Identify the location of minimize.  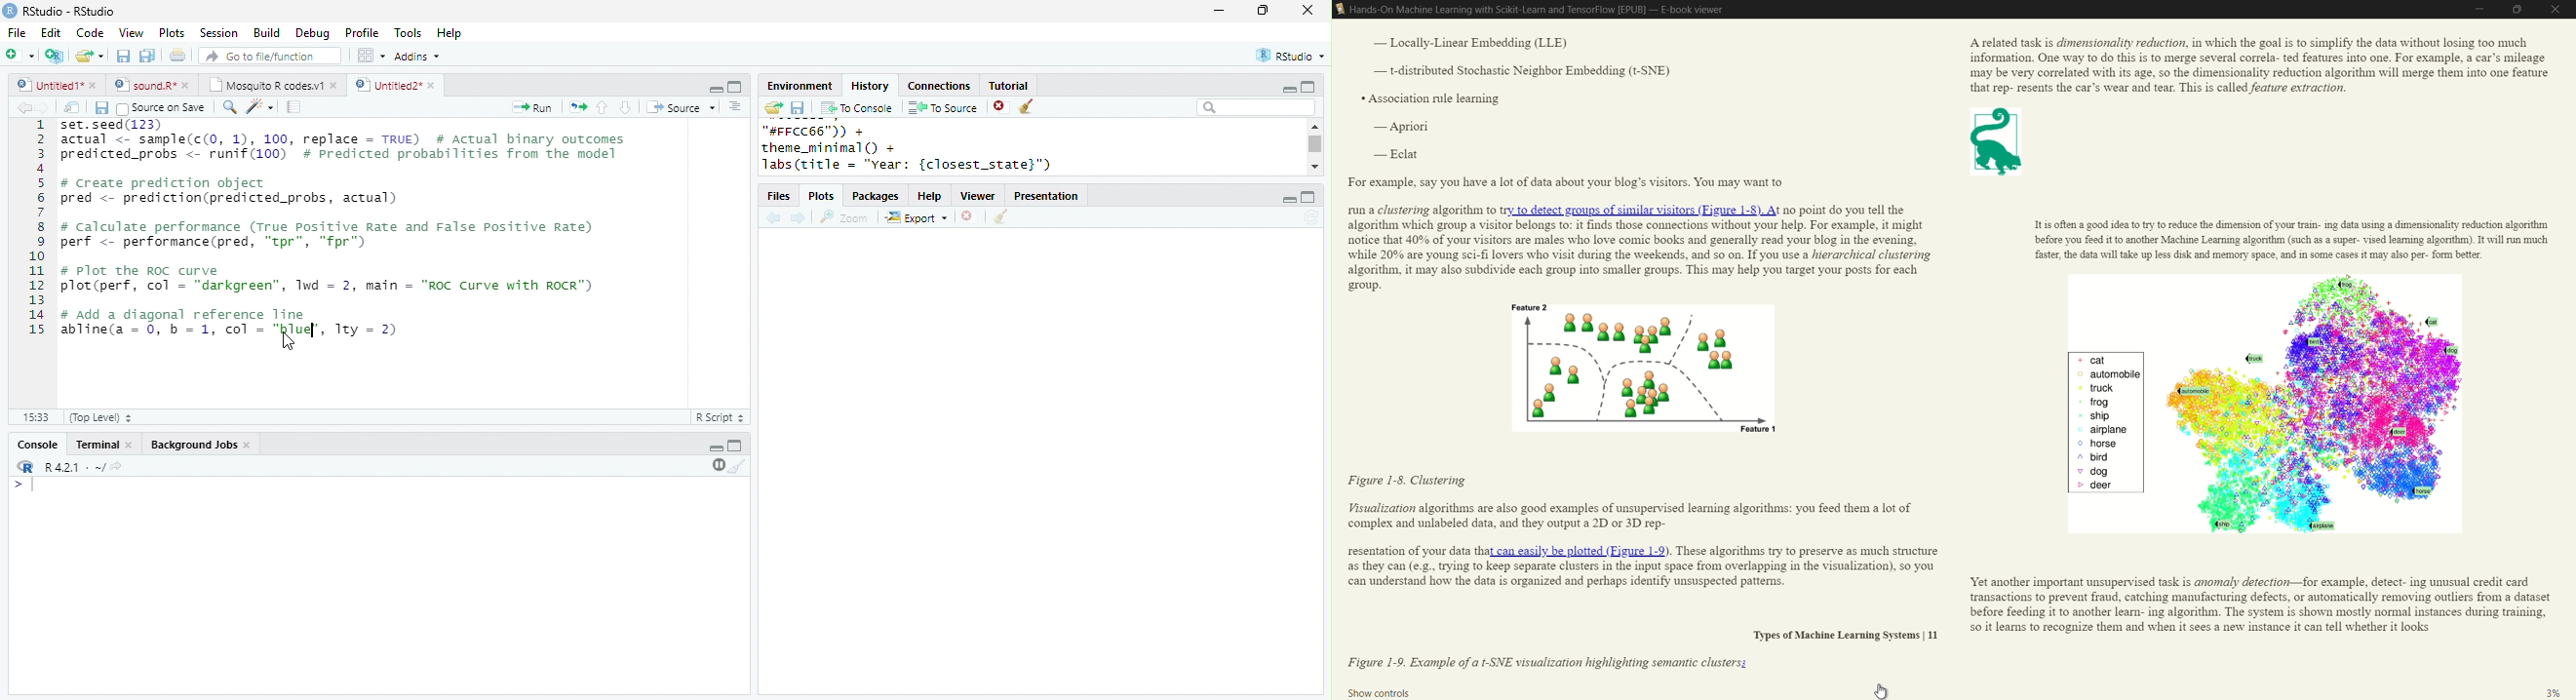
(716, 448).